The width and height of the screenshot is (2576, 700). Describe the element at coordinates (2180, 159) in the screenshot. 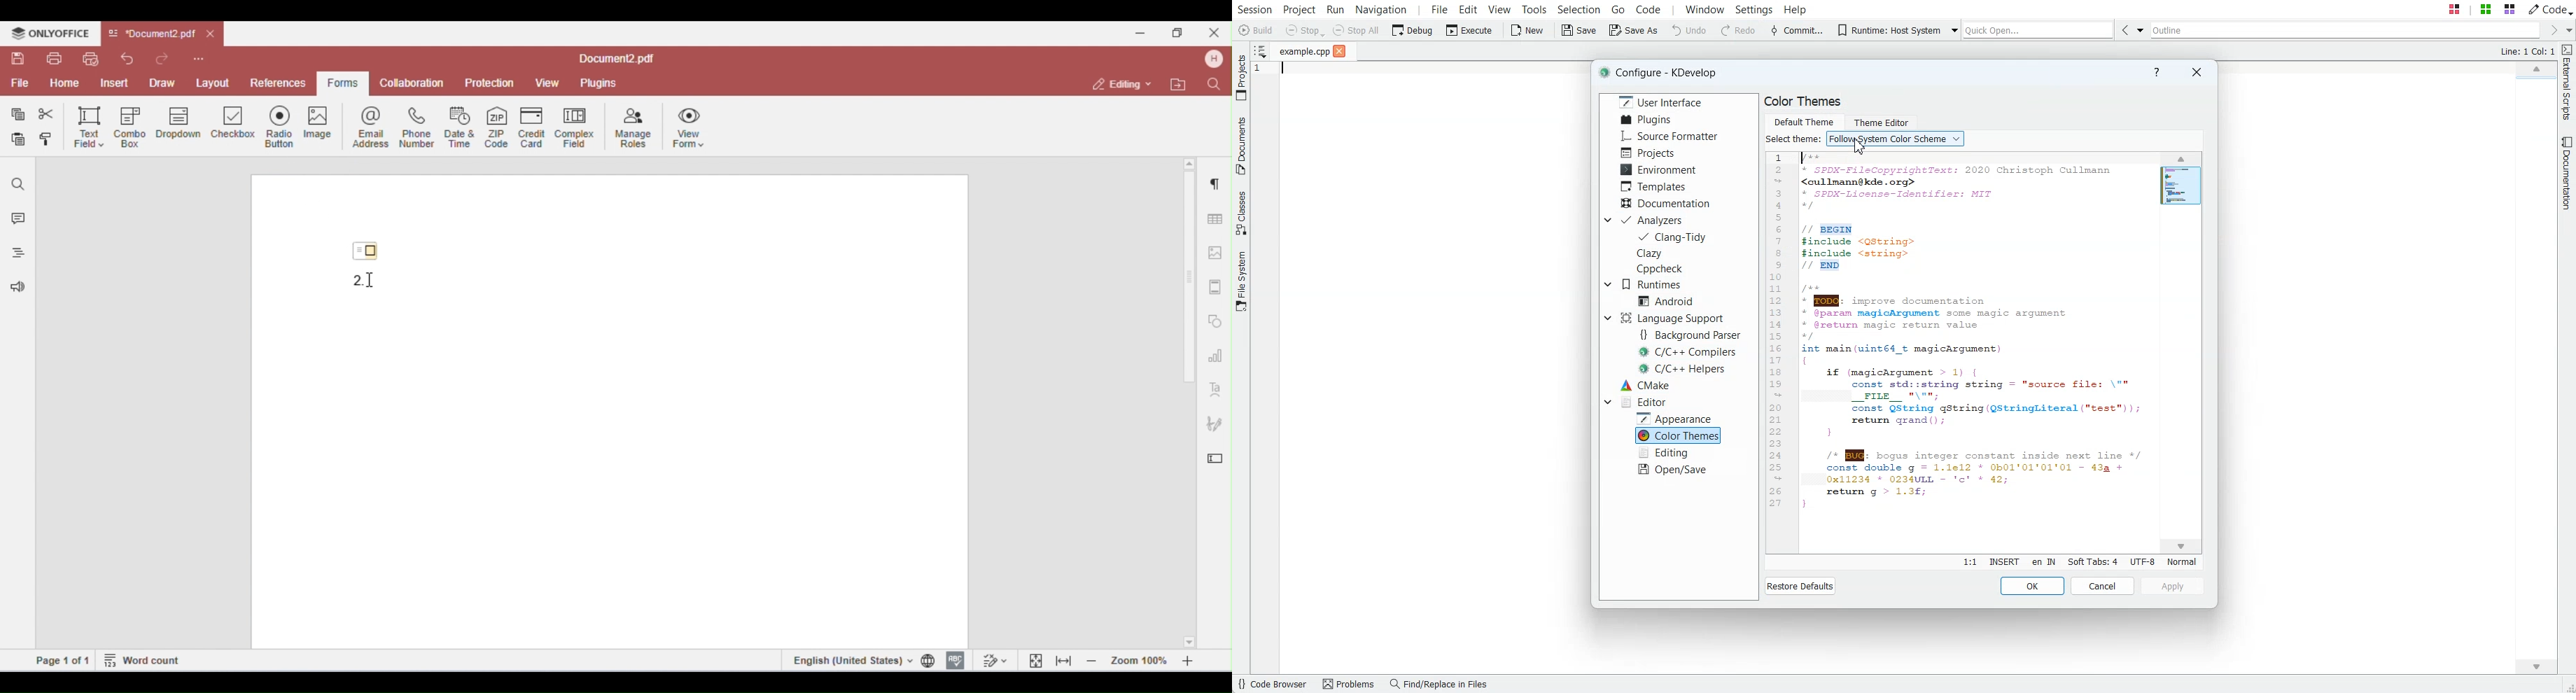

I see `Cursor` at that location.